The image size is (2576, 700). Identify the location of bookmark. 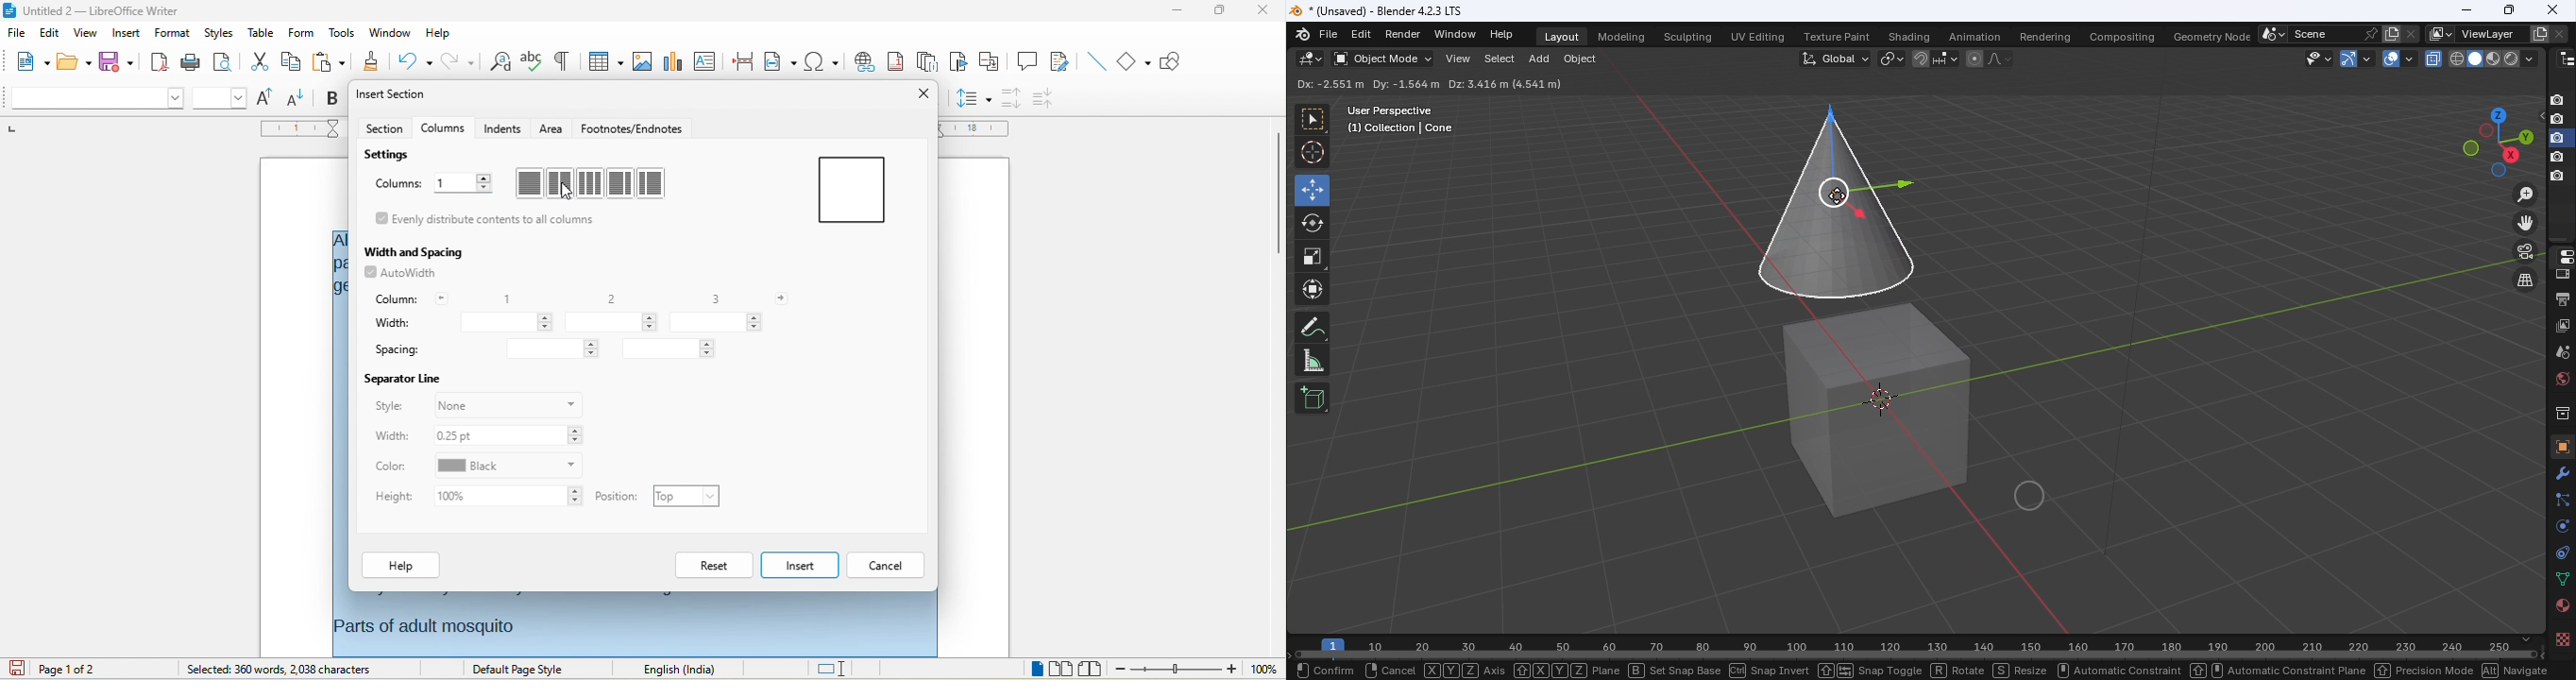
(958, 64).